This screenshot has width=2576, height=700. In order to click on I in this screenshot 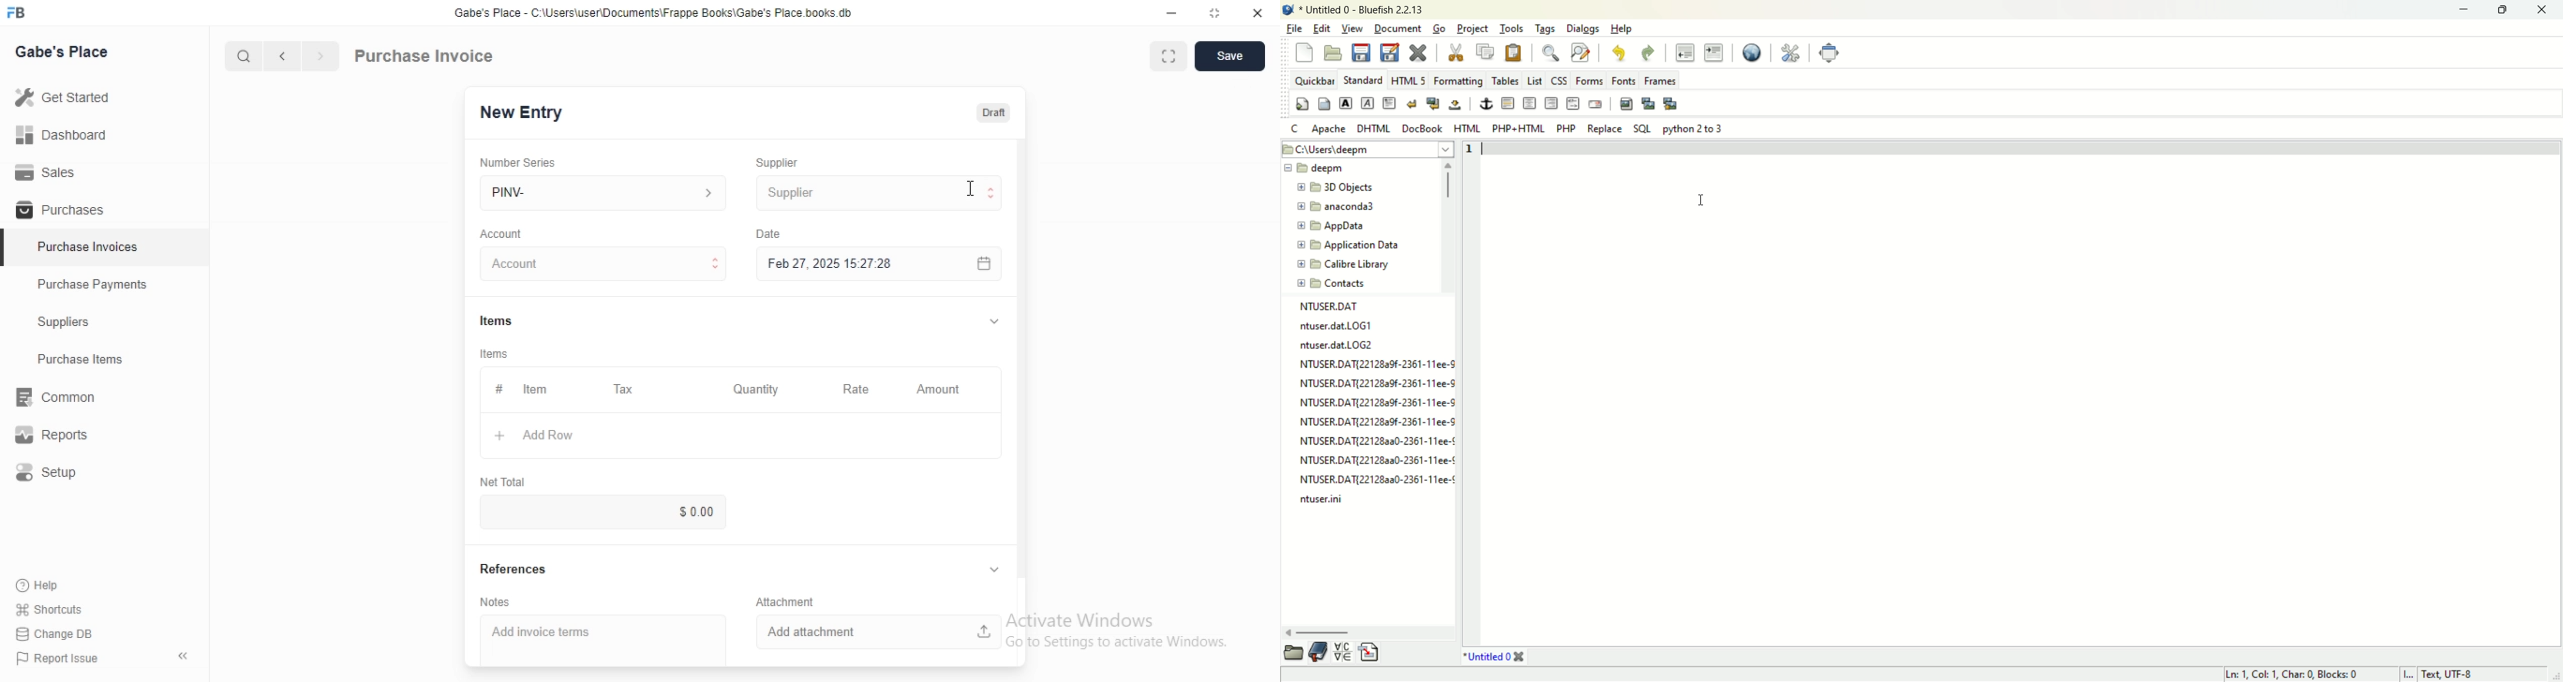, I will do `click(2411, 675)`.